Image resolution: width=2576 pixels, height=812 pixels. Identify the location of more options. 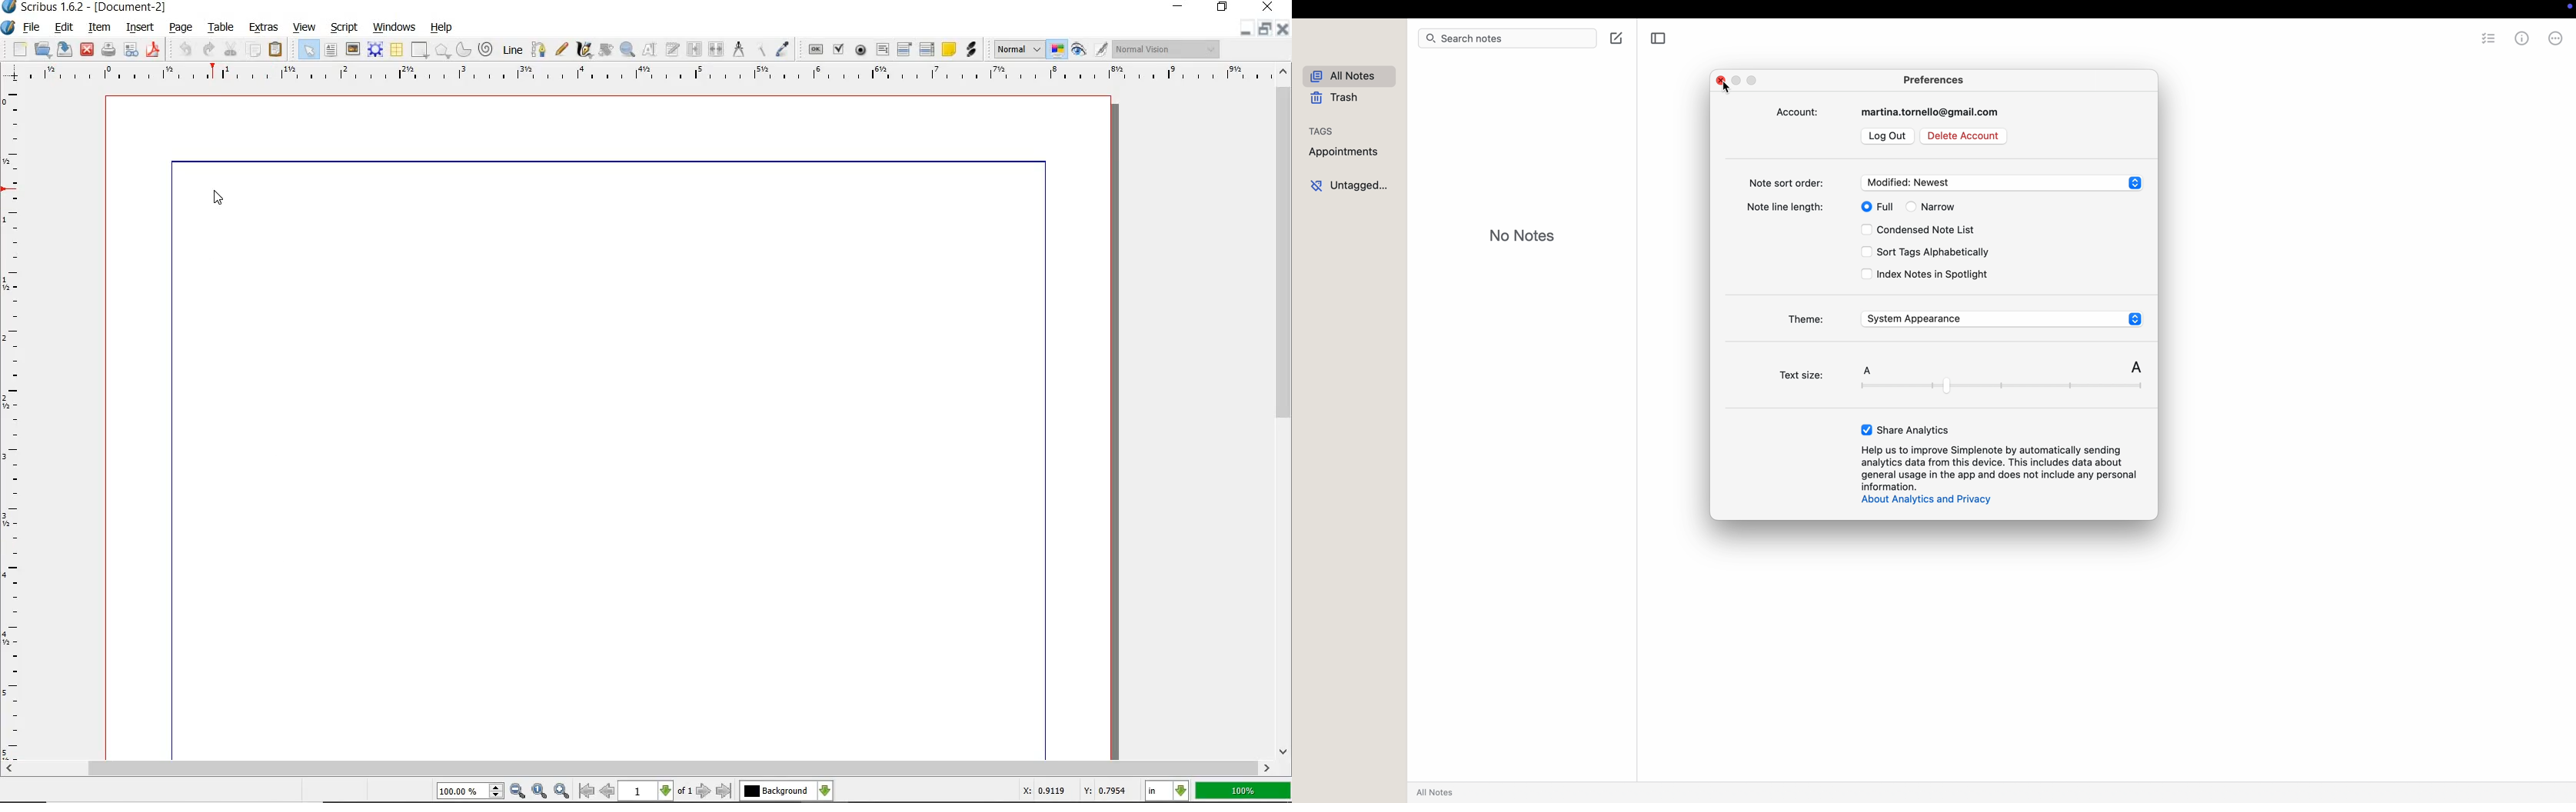
(2556, 40).